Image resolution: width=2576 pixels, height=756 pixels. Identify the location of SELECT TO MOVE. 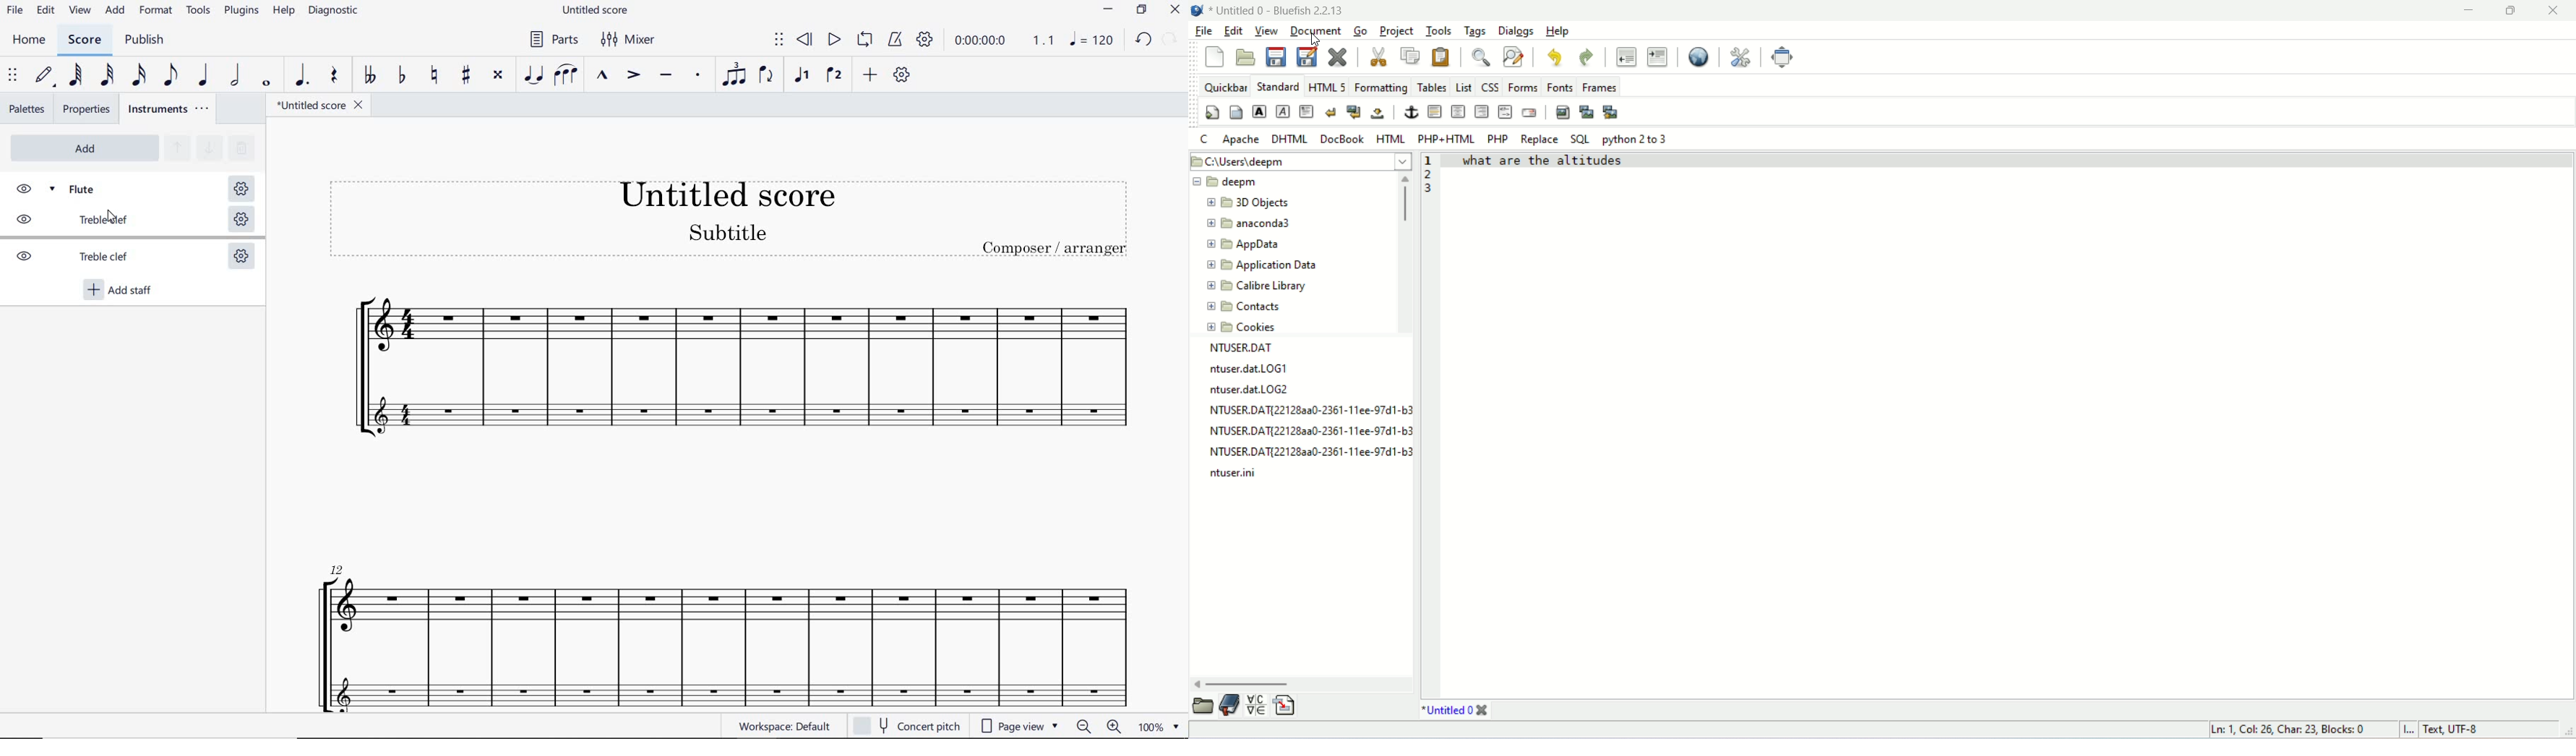
(778, 40).